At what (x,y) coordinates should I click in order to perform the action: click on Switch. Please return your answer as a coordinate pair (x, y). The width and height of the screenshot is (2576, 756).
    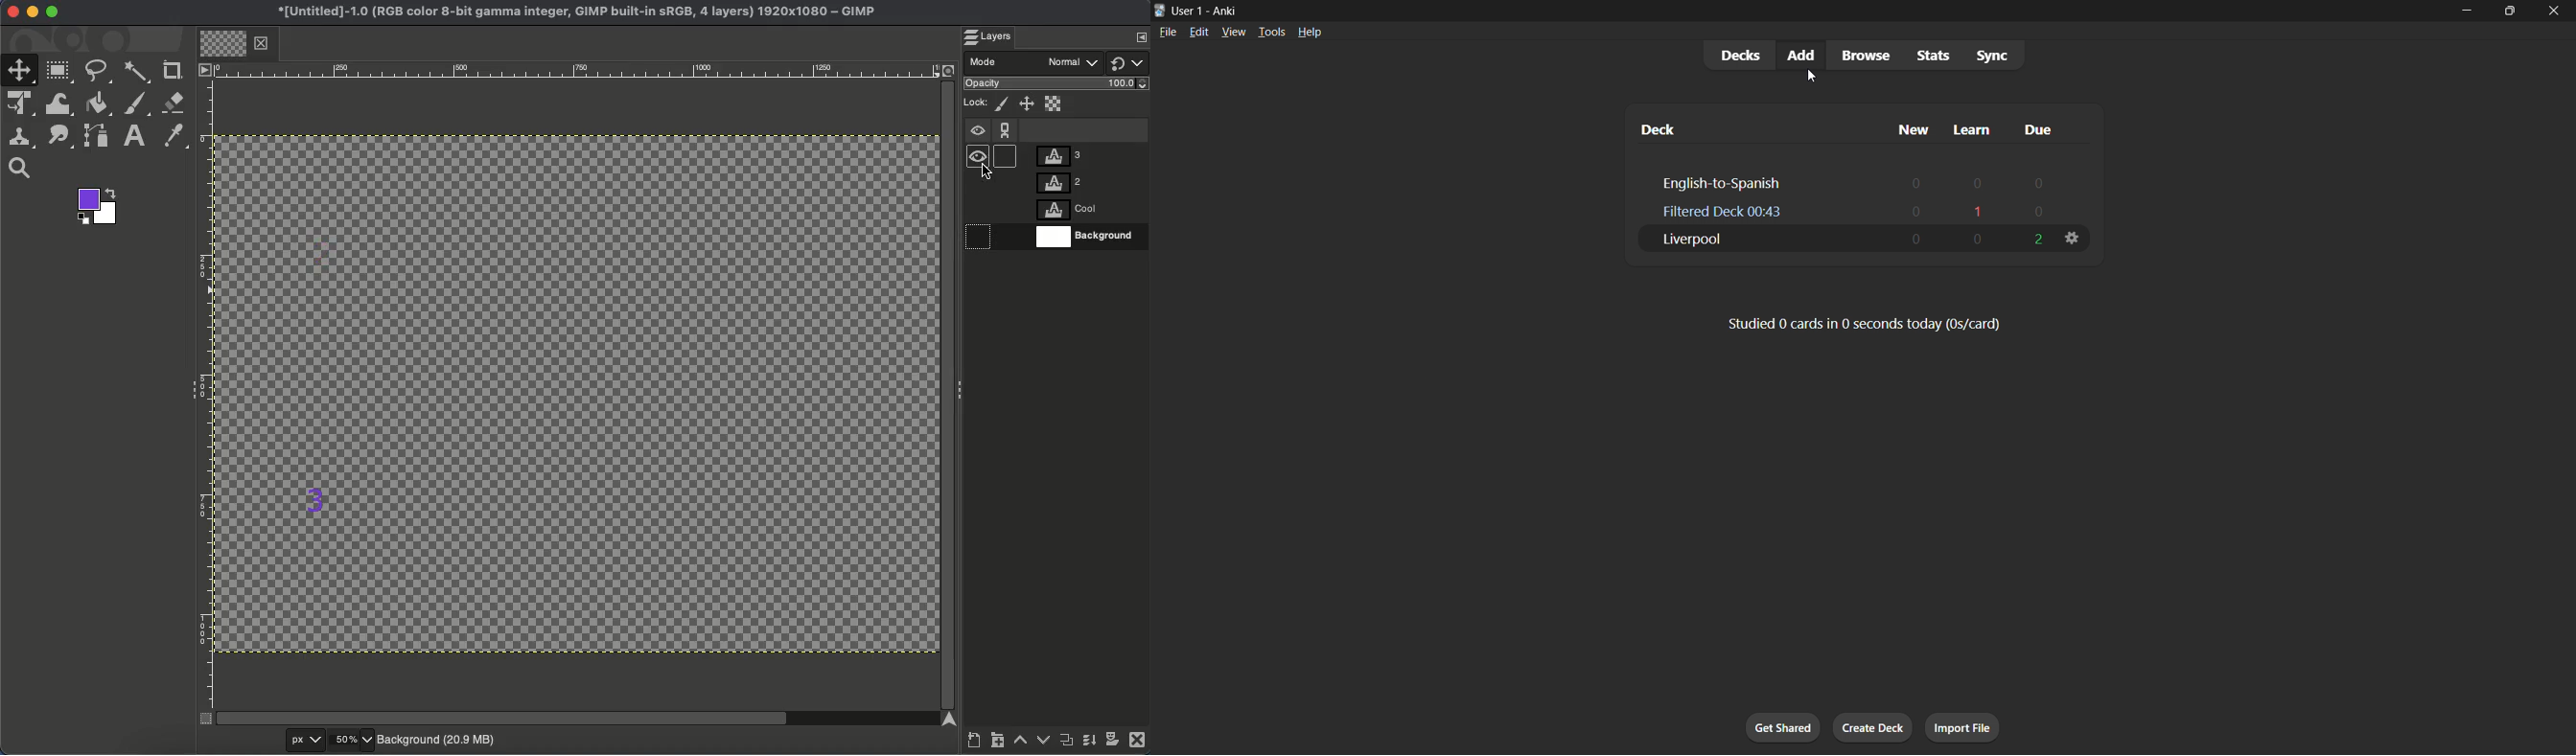
    Looking at the image, I should click on (1128, 62).